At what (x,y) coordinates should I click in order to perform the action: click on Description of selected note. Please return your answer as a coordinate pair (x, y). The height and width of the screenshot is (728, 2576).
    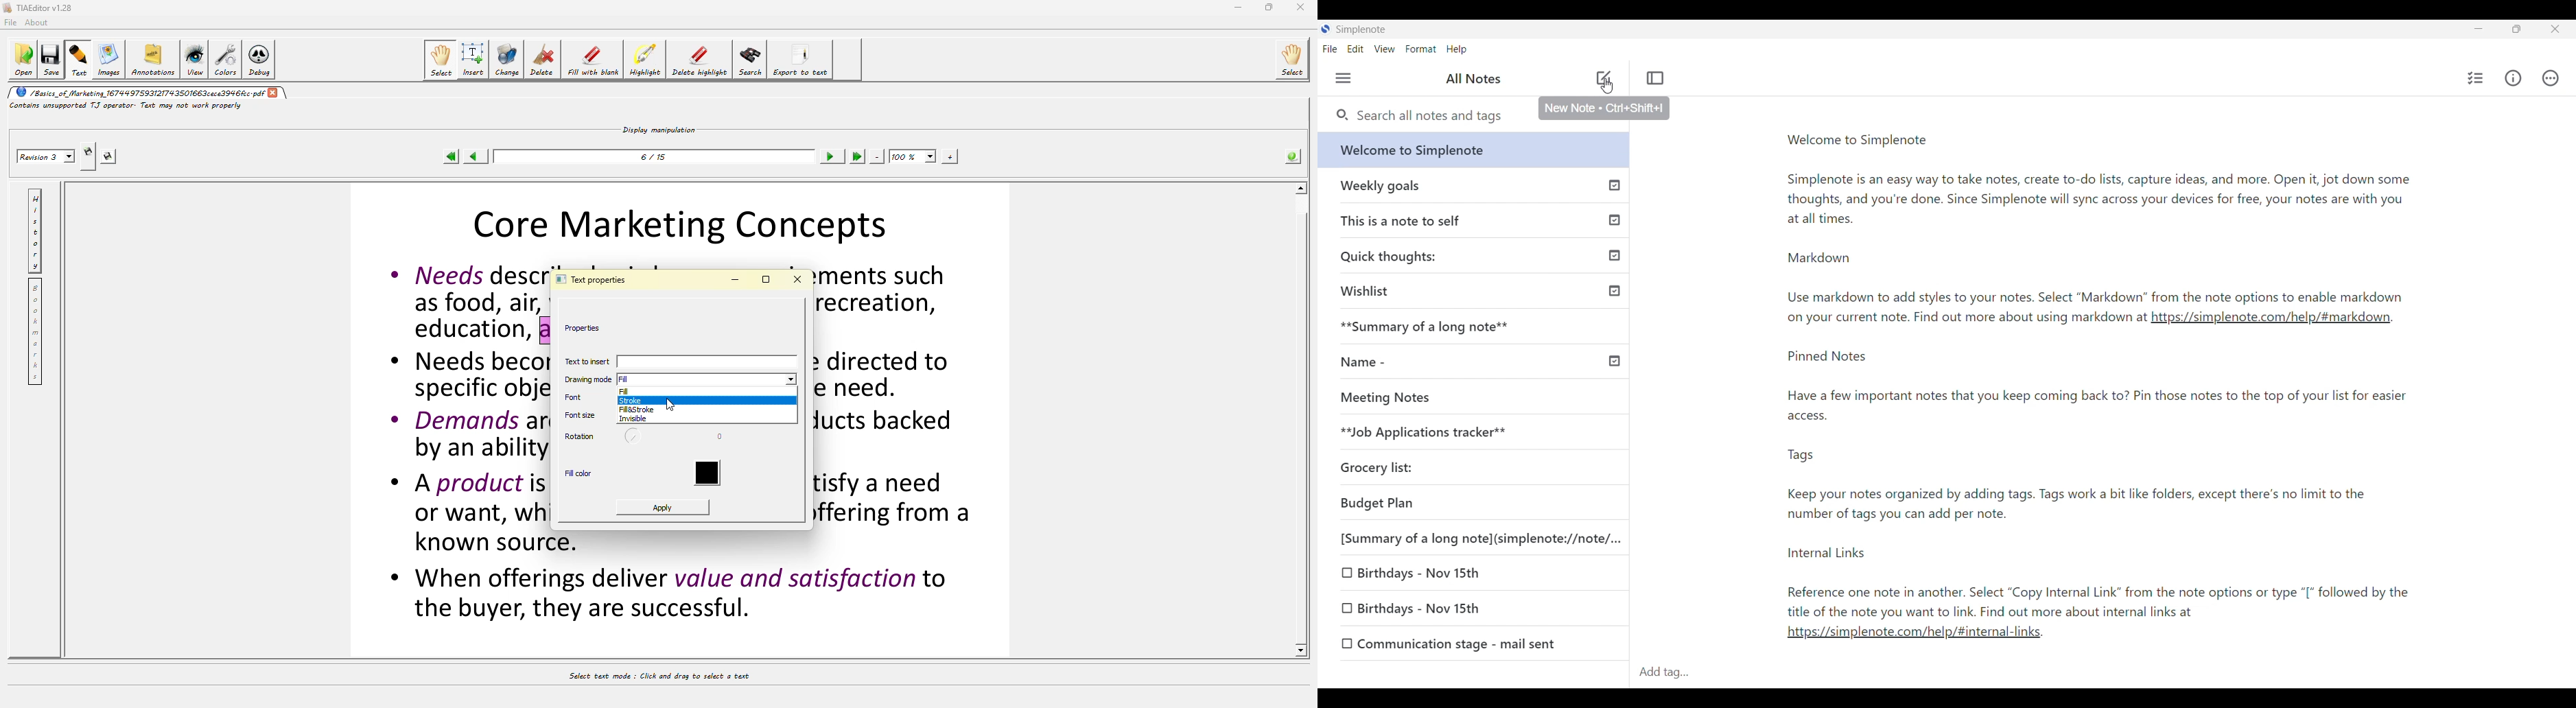
    Looking at the image, I should click on (1604, 109).